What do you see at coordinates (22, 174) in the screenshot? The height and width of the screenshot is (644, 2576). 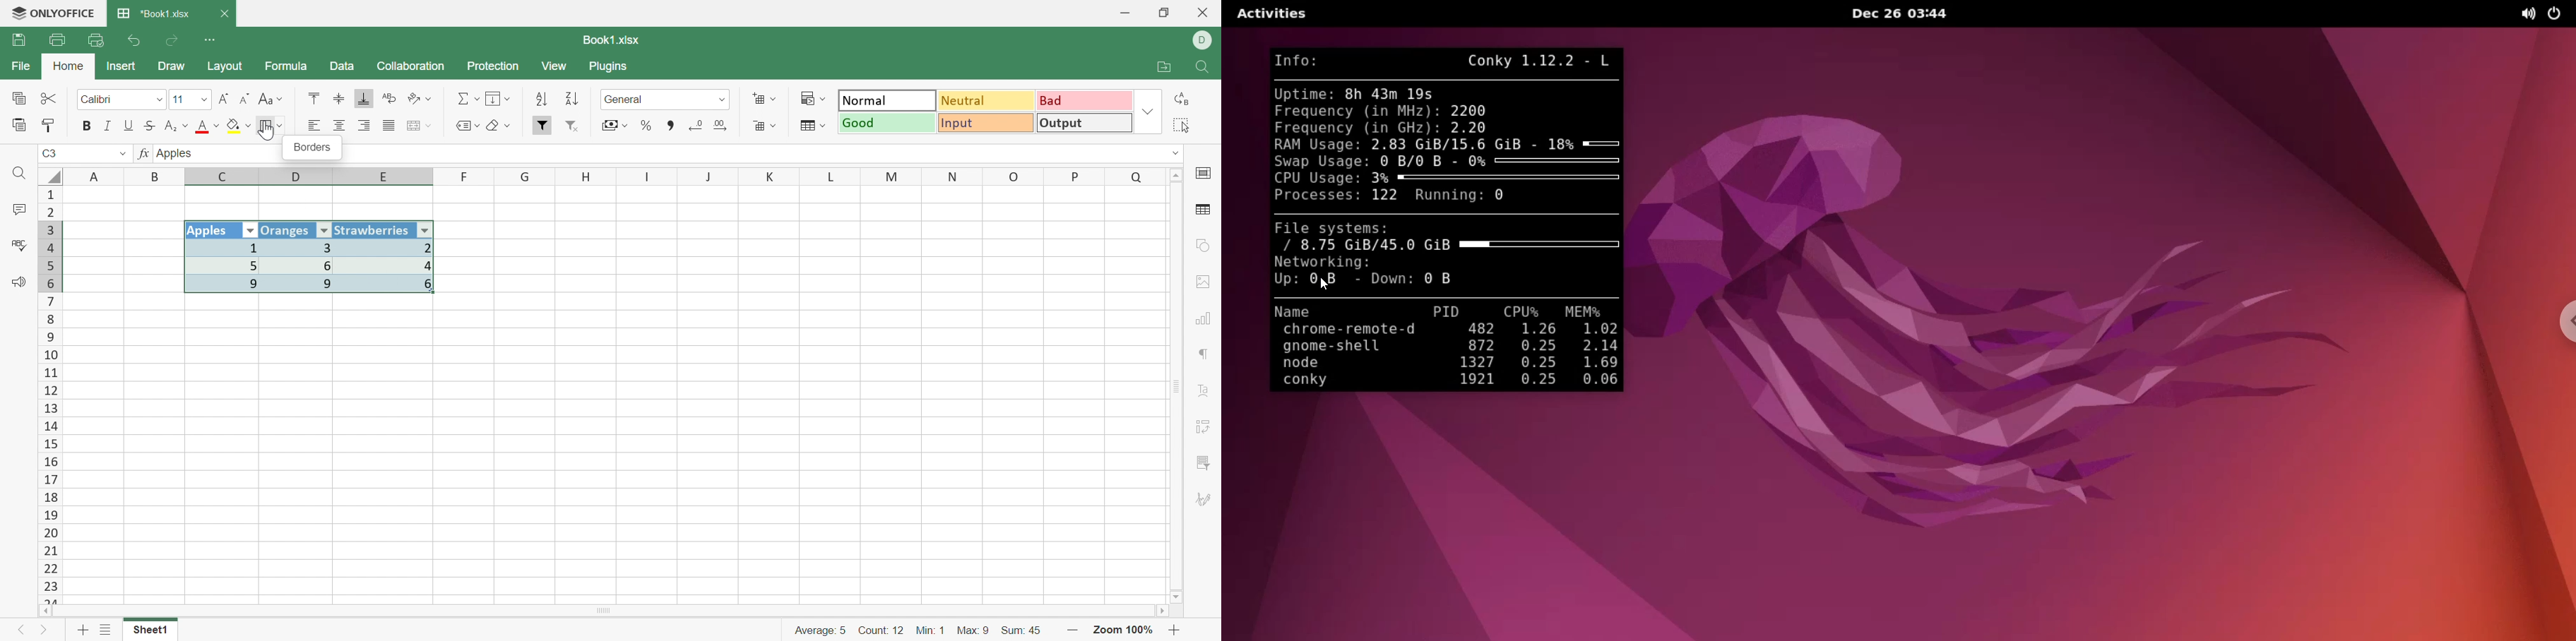 I see `Find` at bounding box center [22, 174].